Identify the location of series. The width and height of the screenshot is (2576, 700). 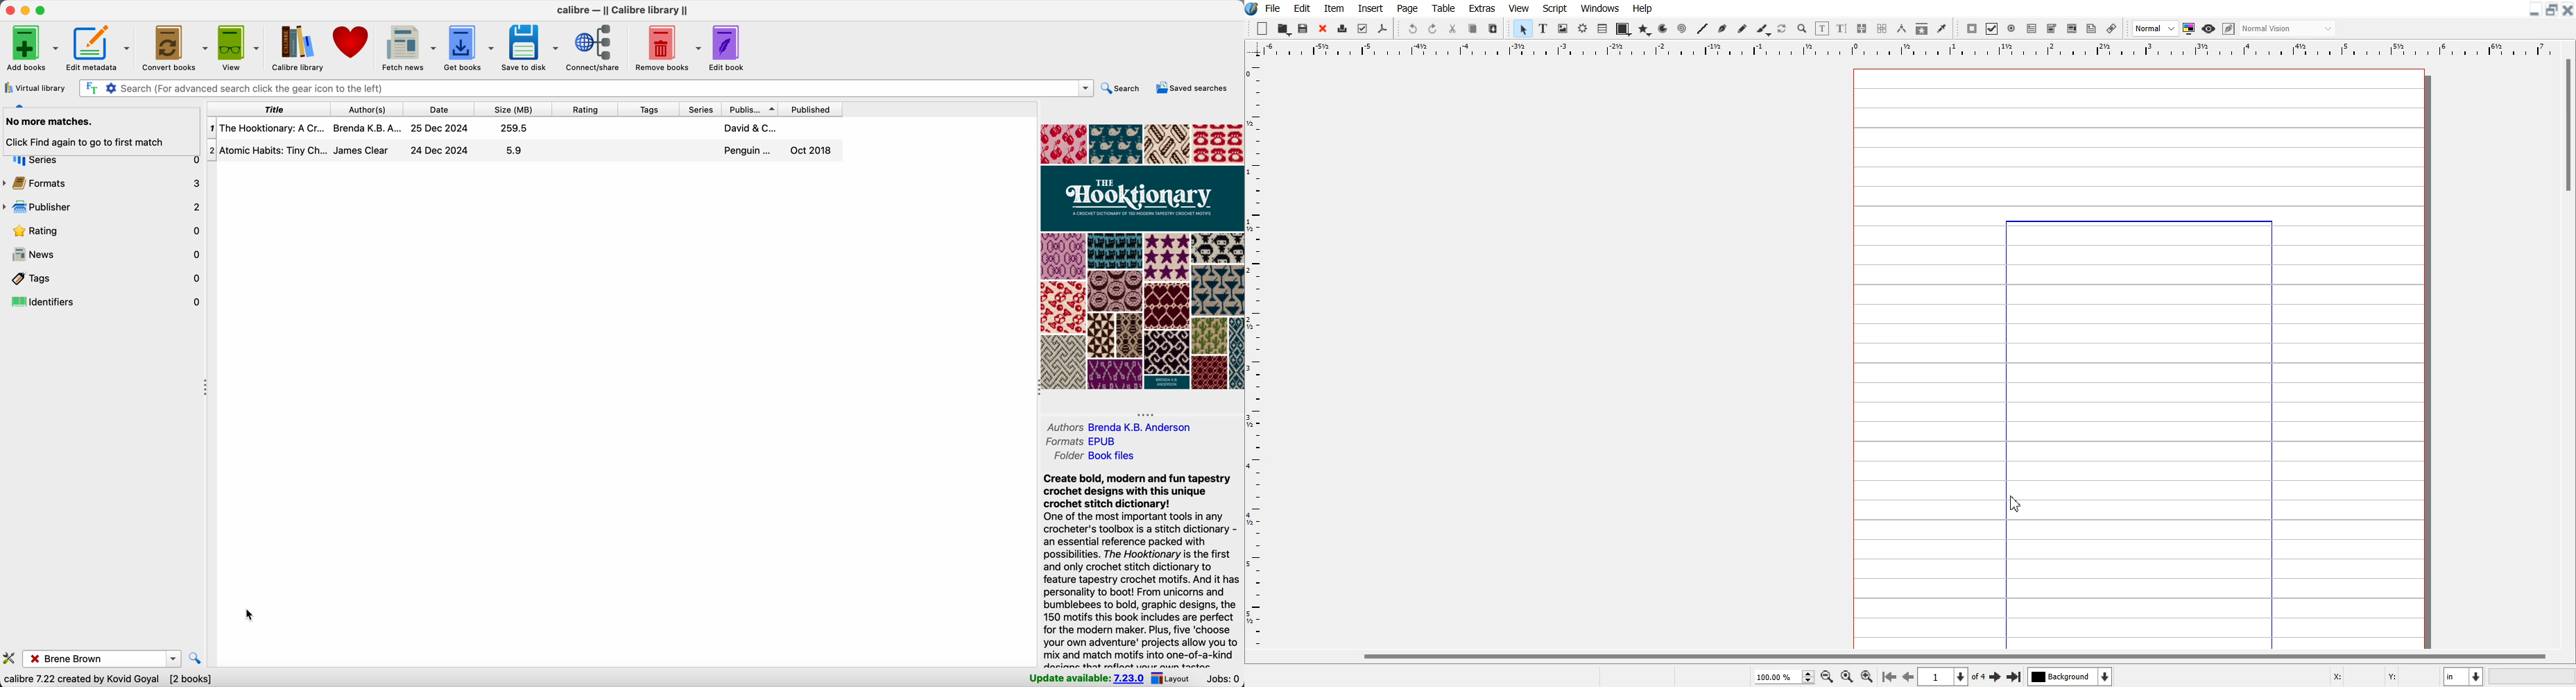
(102, 162).